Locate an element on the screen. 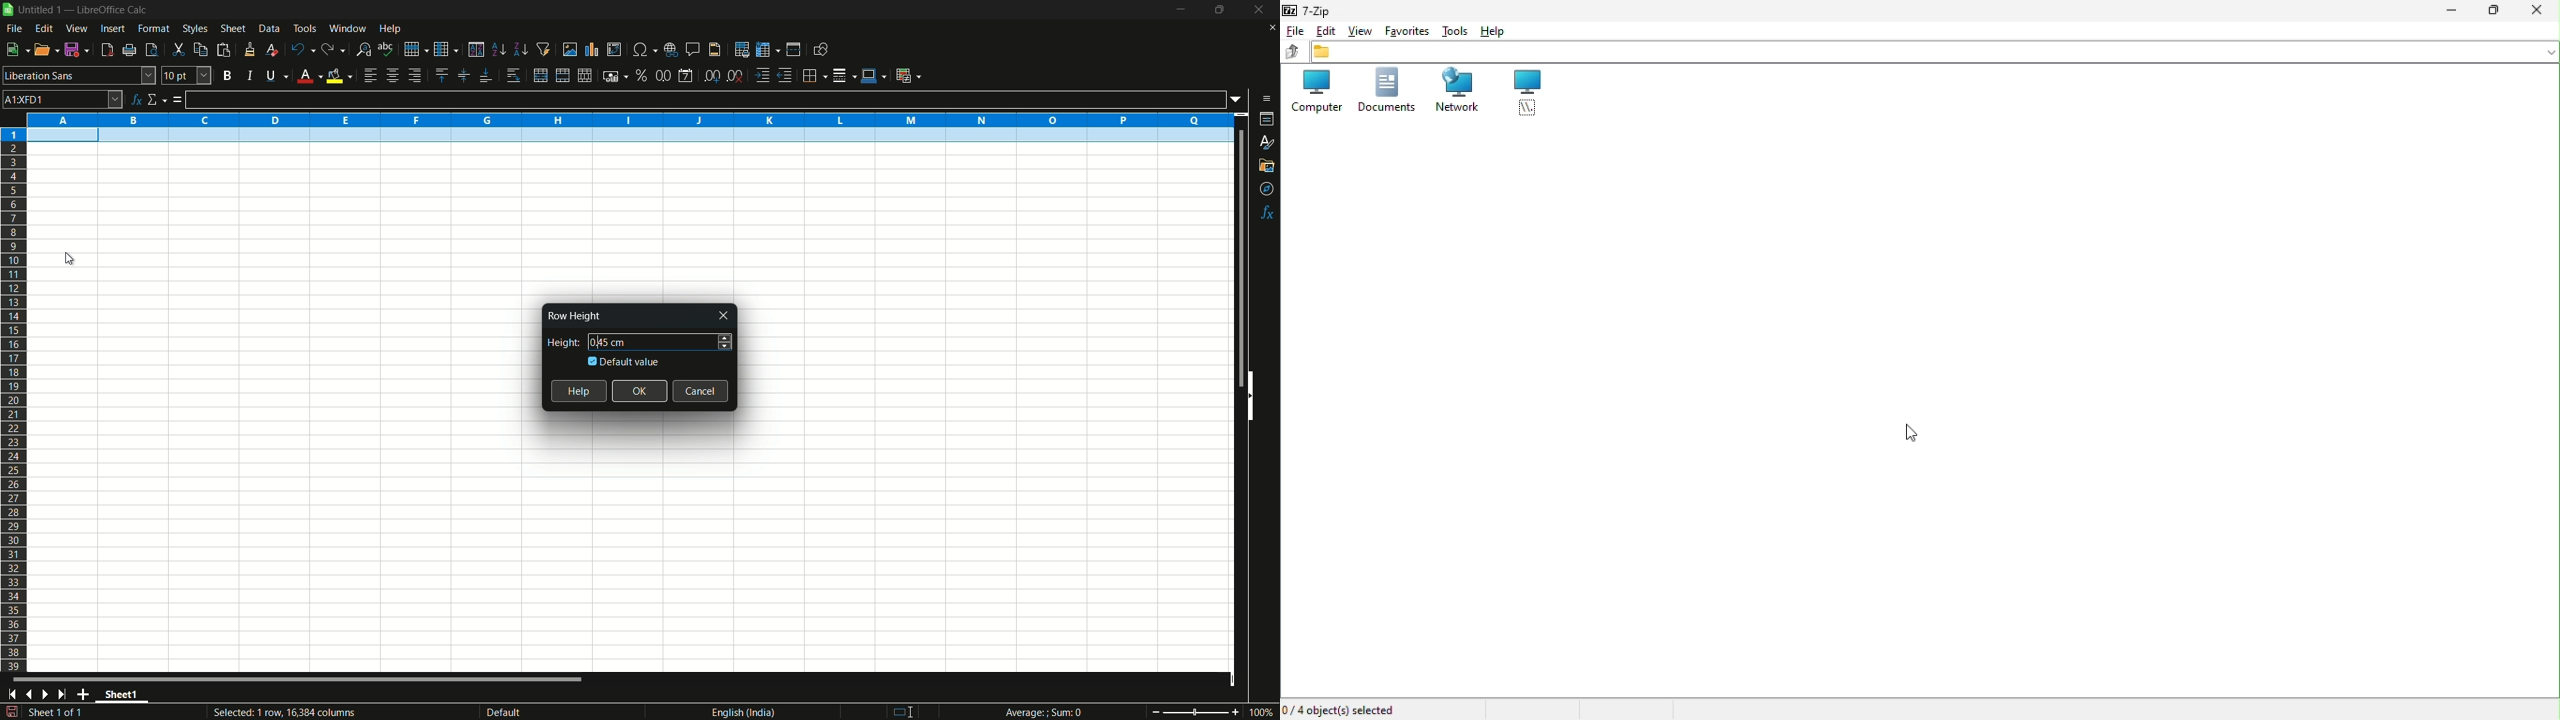 This screenshot has height=728, width=2576. close is located at coordinates (725, 316).